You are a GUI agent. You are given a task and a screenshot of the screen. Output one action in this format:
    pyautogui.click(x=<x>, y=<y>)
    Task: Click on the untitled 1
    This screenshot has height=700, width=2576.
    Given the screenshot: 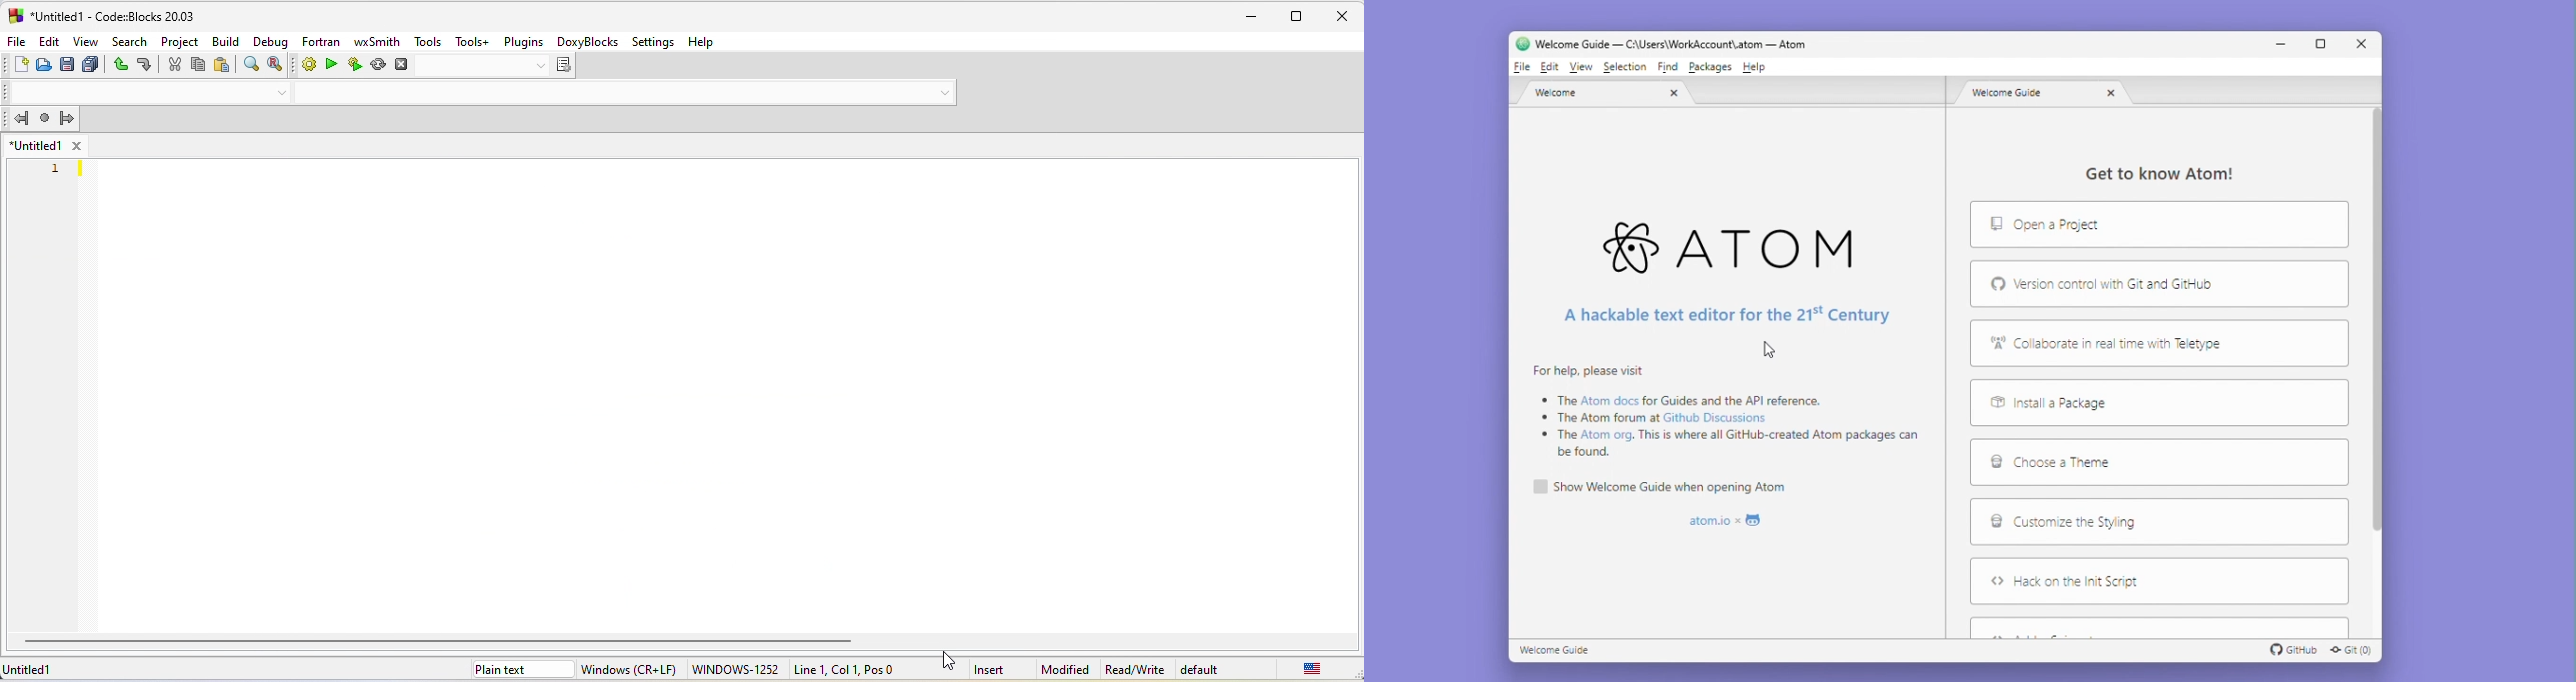 What is the action you would take?
    pyautogui.click(x=35, y=145)
    